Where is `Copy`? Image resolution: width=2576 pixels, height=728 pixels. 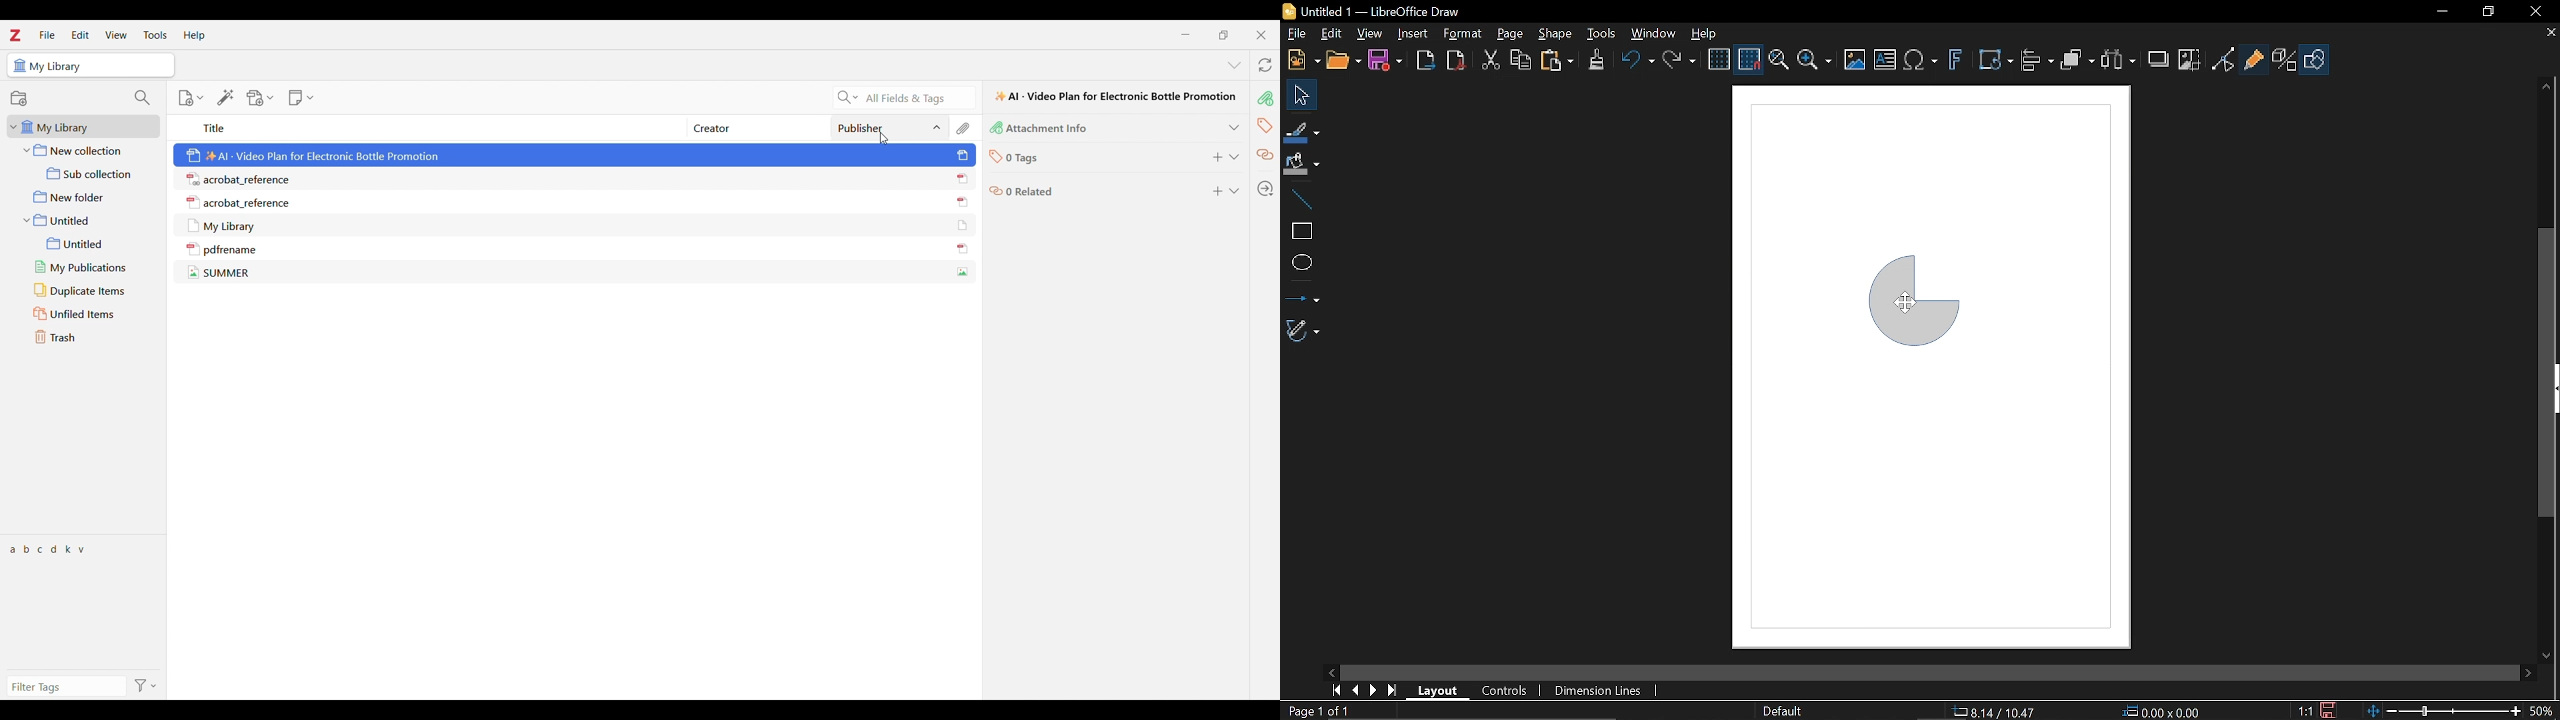 Copy is located at coordinates (1521, 61).